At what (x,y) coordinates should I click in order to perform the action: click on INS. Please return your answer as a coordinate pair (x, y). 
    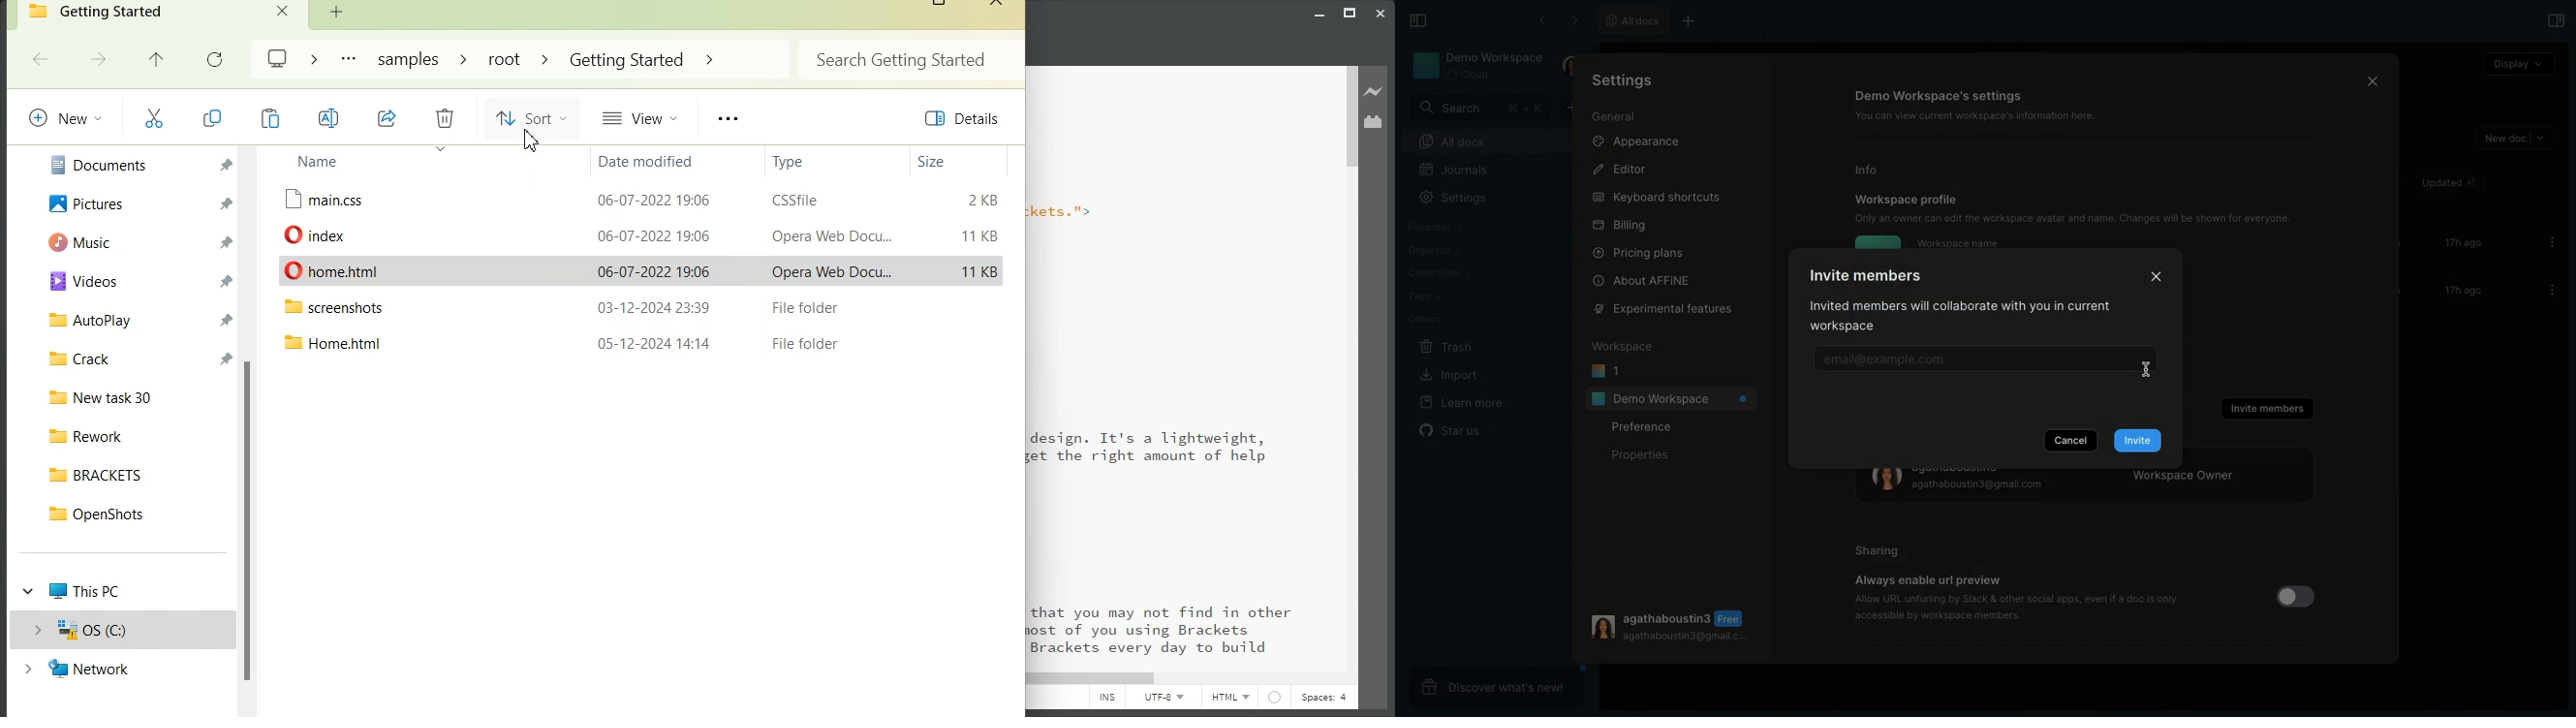
    Looking at the image, I should click on (1106, 700).